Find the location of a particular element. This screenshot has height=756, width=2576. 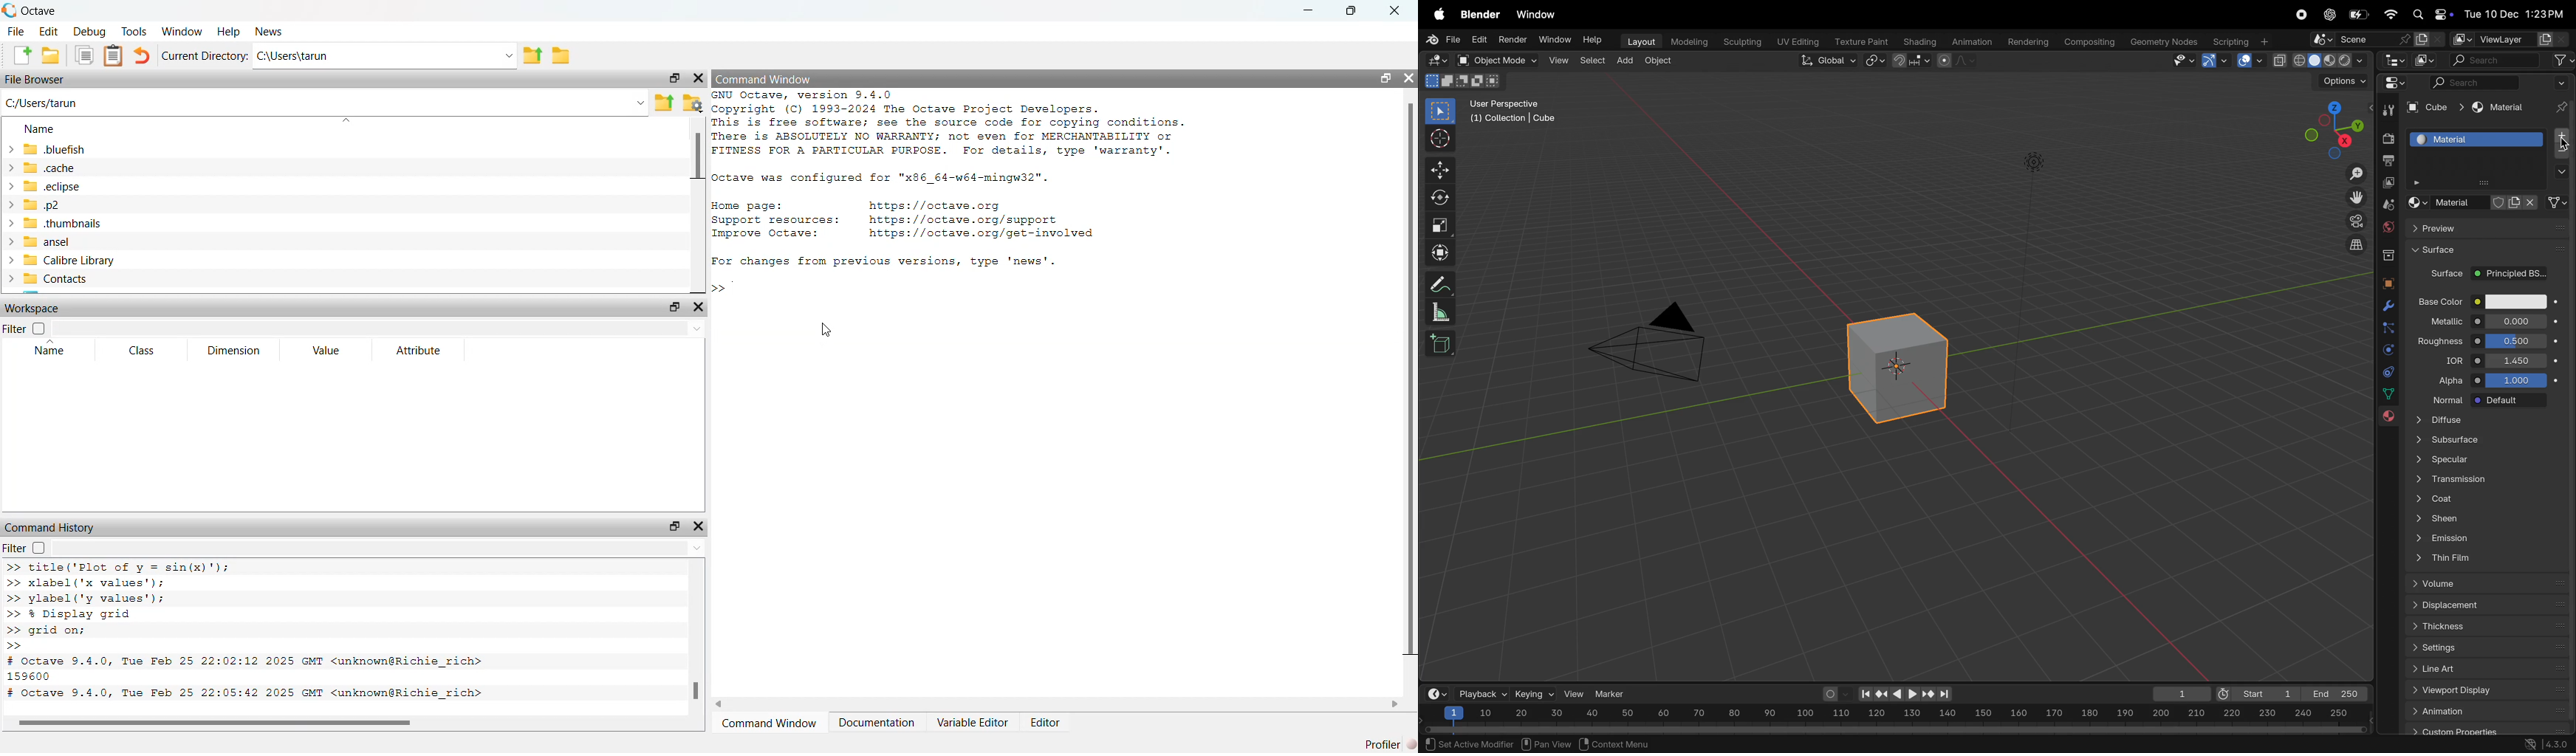

view layer is located at coordinates (2390, 184).